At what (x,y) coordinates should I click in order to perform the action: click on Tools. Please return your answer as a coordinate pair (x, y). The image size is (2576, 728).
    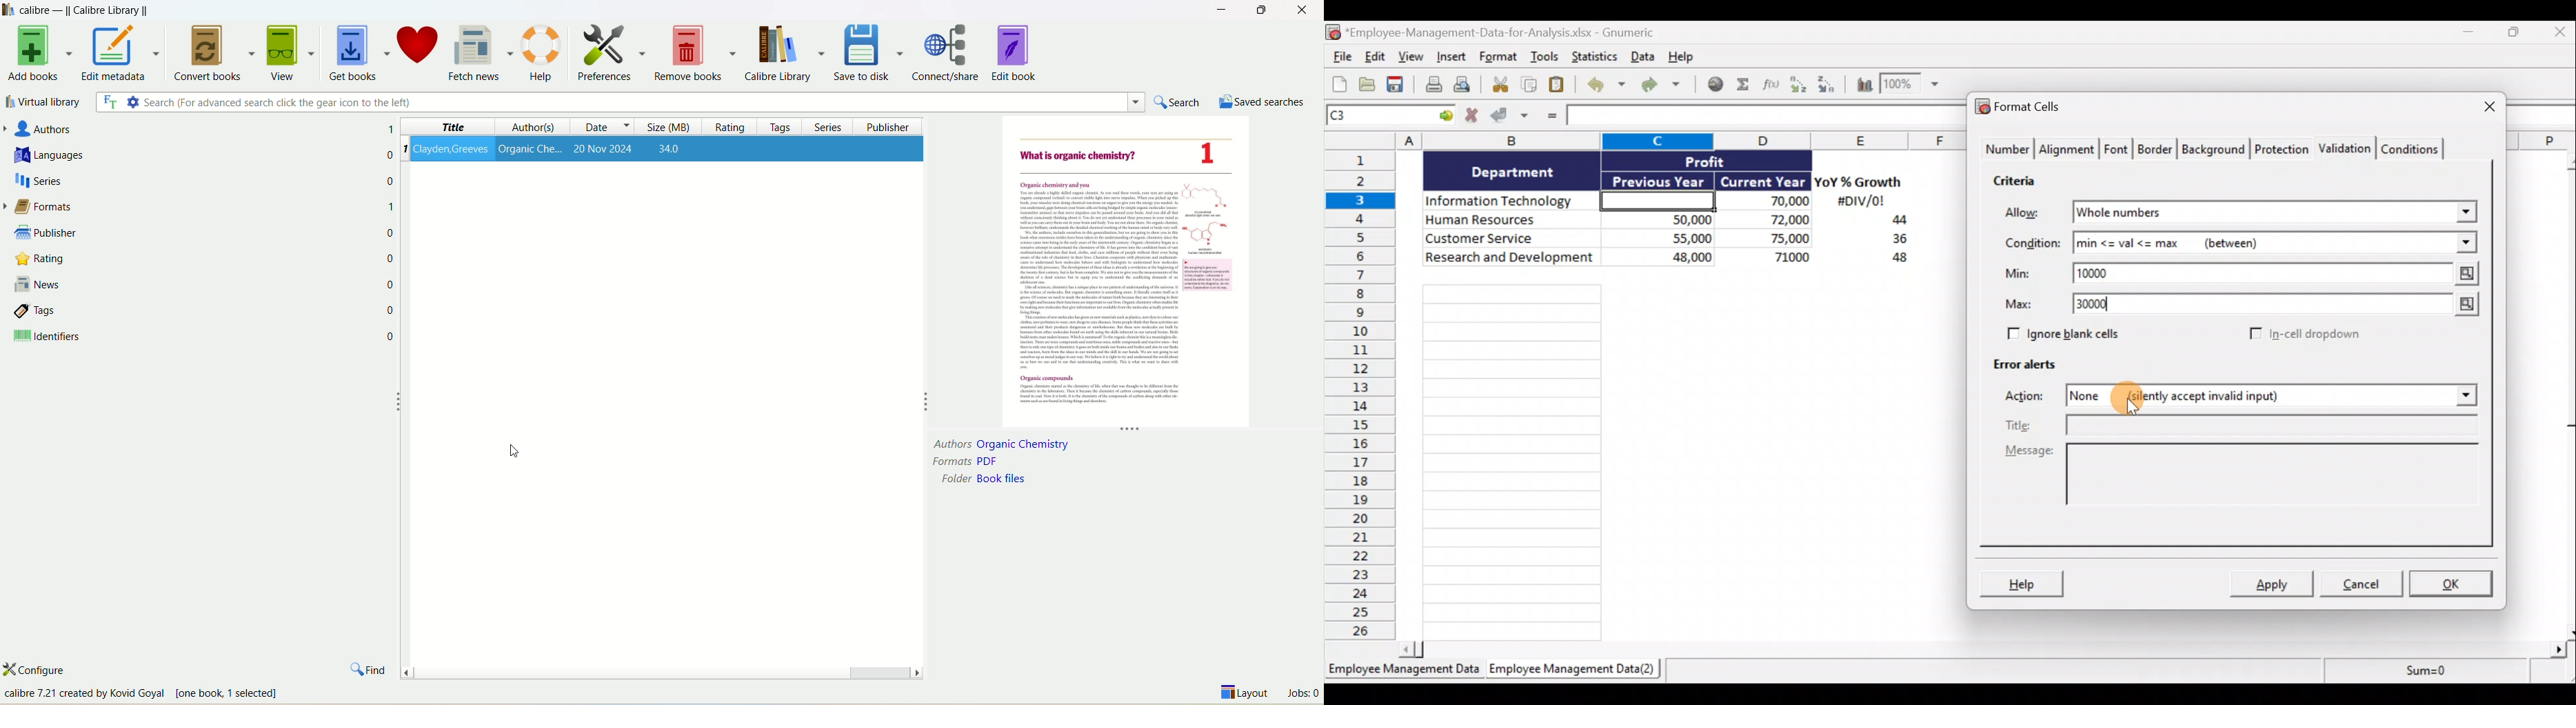
    Looking at the image, I should click on (1545, 58).